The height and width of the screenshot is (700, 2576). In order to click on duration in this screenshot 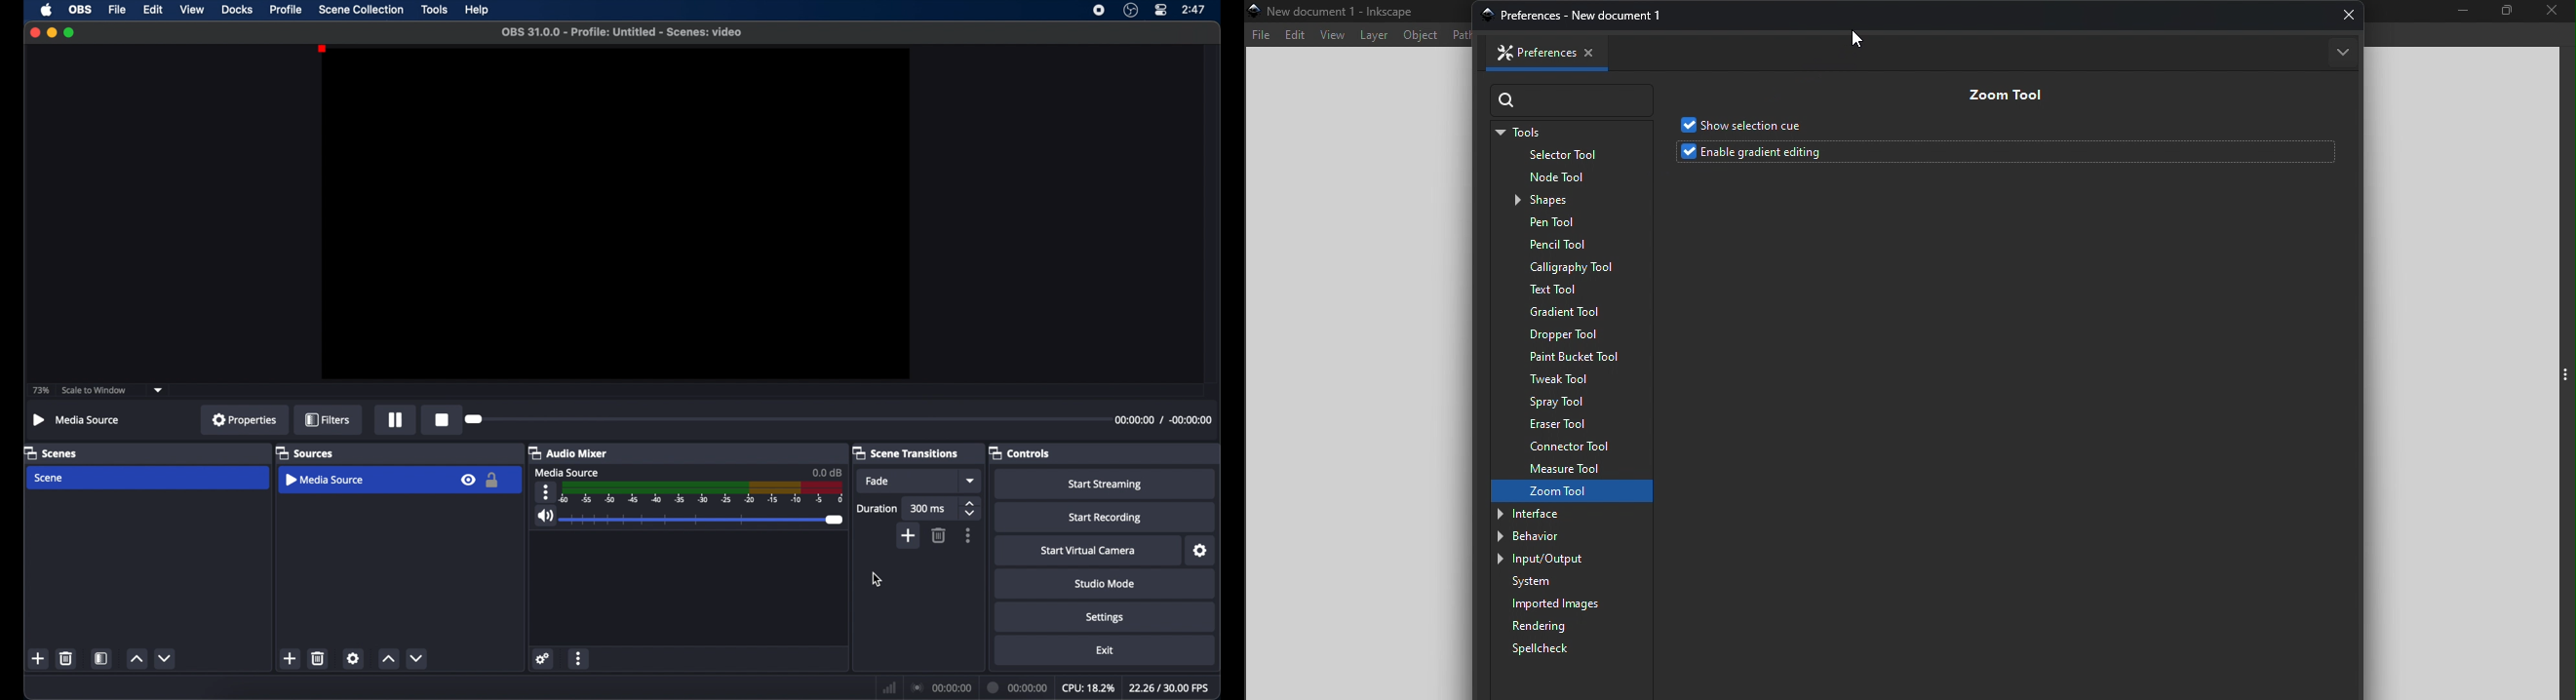, I will do `click(876, 508)`.